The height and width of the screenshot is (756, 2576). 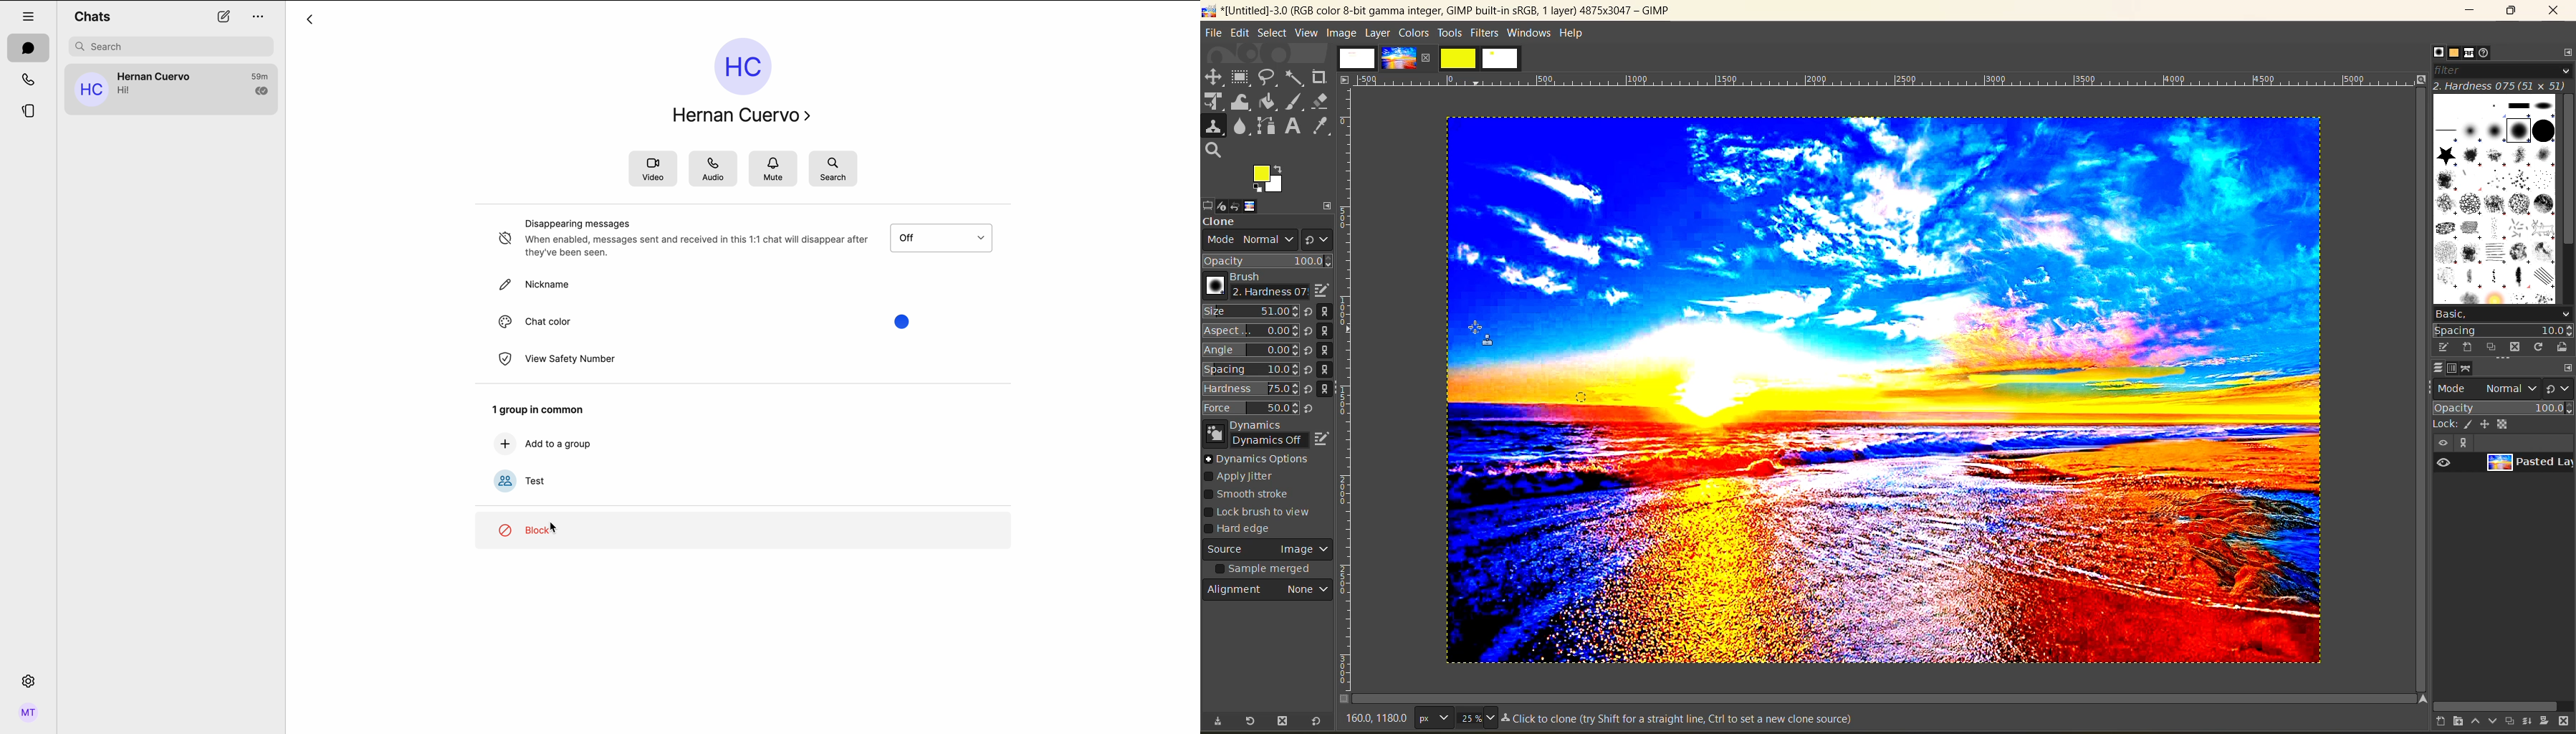 What do you see at coordinates (2501, 313) in the screenshot?
I see `basic` at bounding box center [2501, 313].